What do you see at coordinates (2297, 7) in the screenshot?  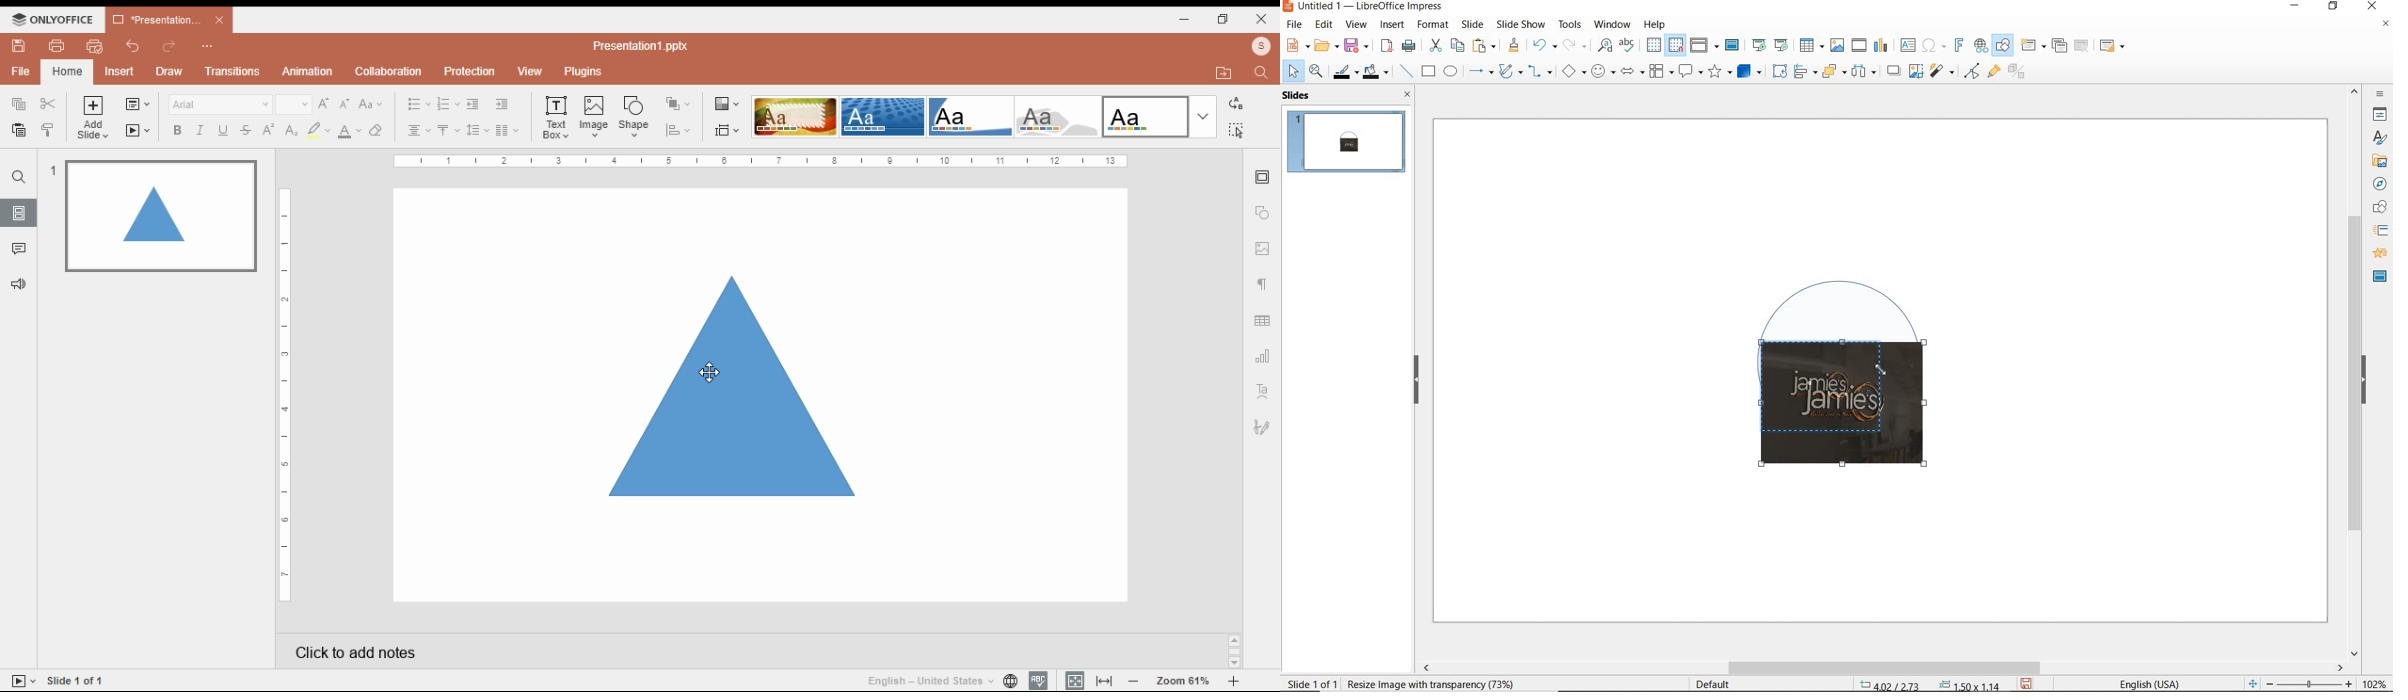 I see `minimize` at bounding box center [2297, 7].